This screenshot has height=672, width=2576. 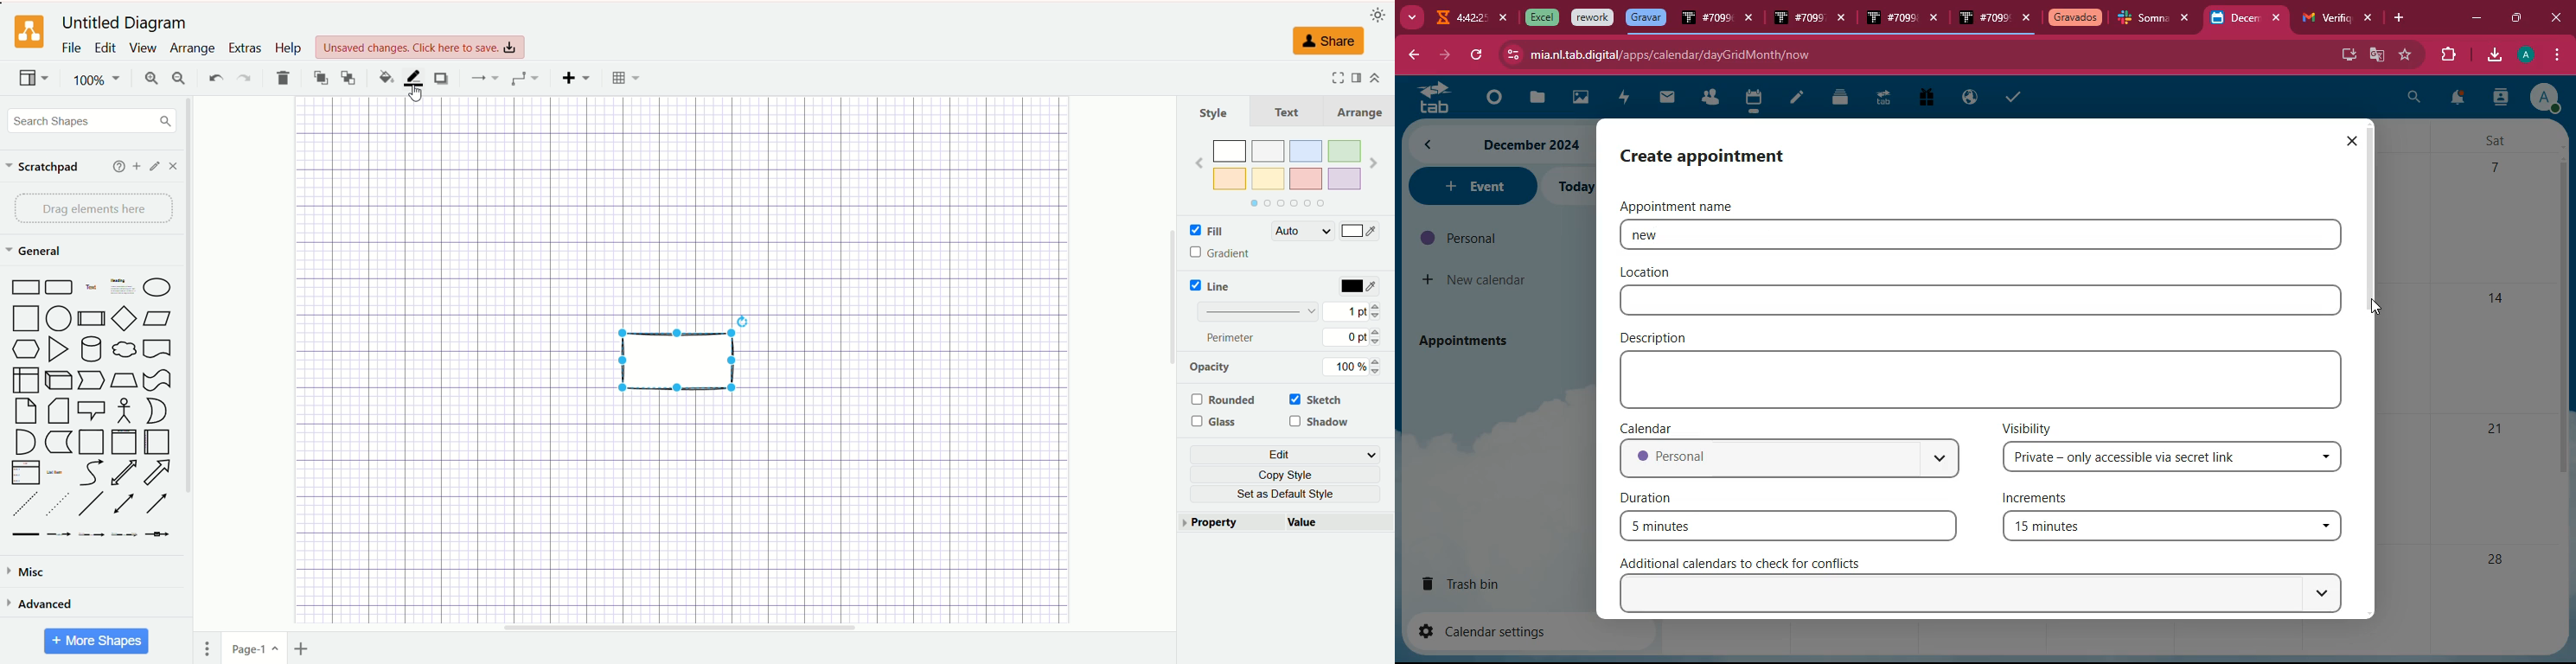 What do you see at coordinates (1442, 55) in the screenshot?
I see `forward` at bounding box center [1442, 55].